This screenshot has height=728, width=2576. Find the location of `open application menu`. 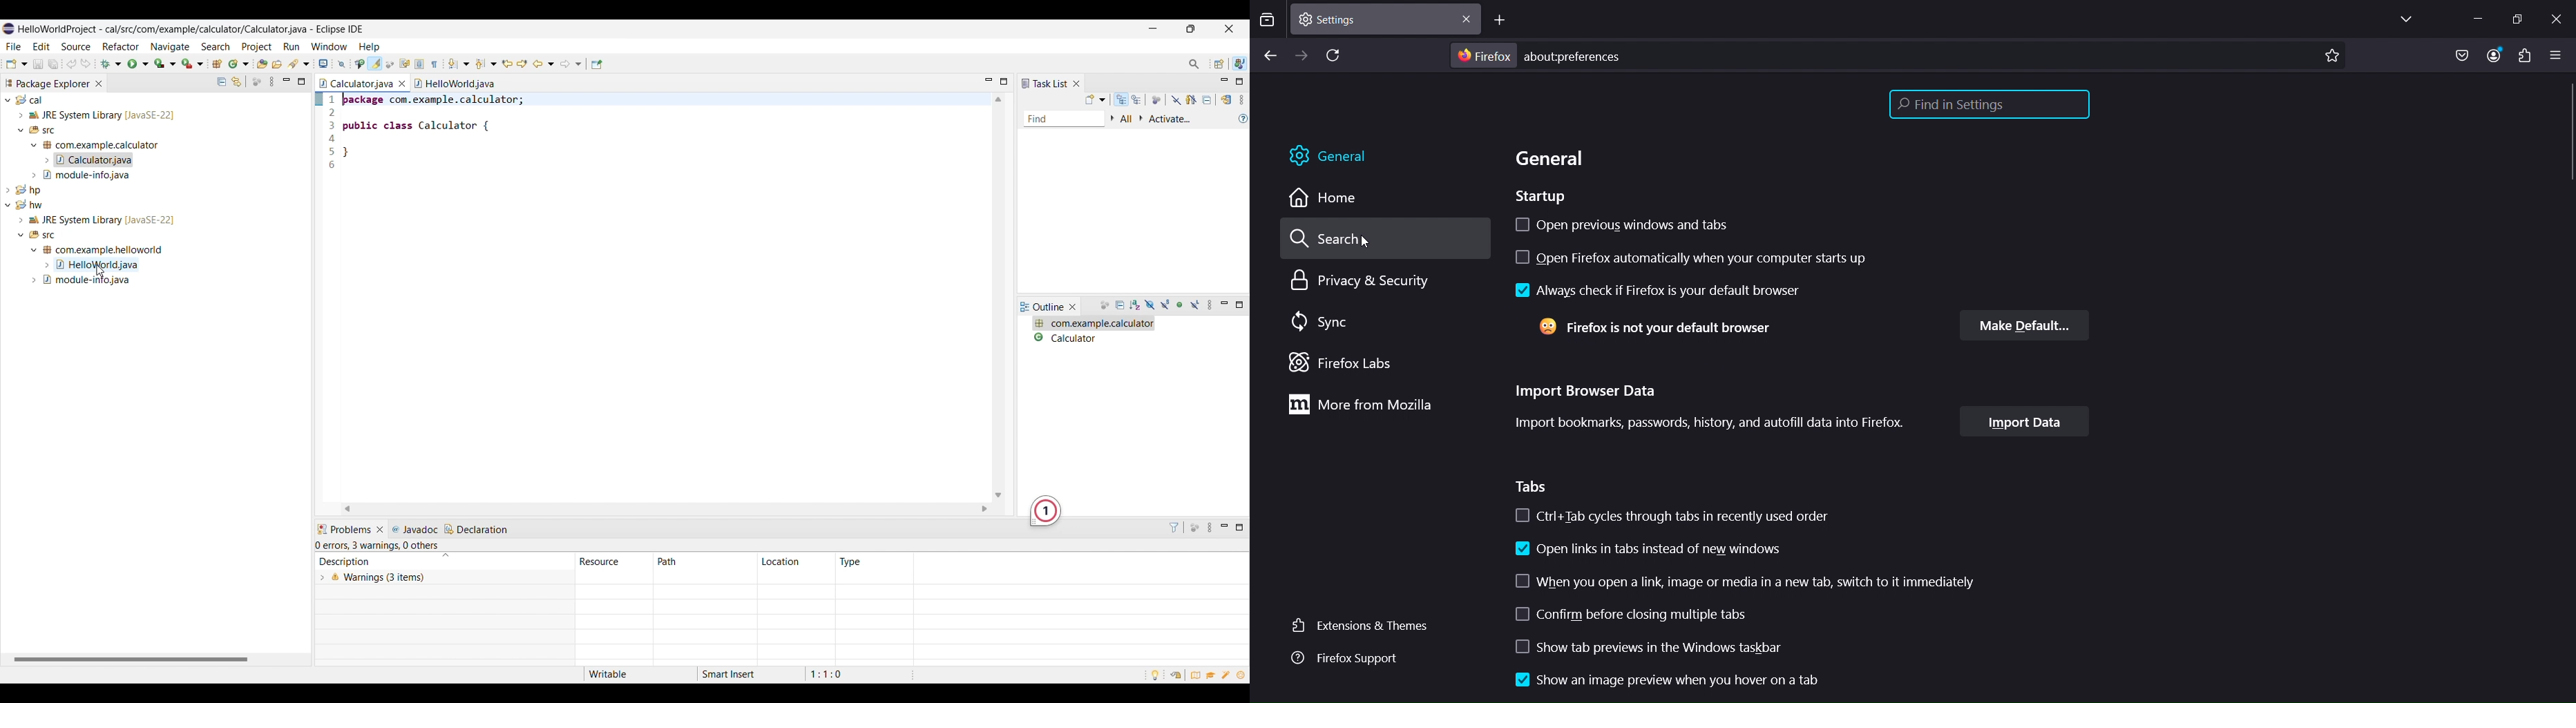

open application menu is located at coordinates (2559, 54).